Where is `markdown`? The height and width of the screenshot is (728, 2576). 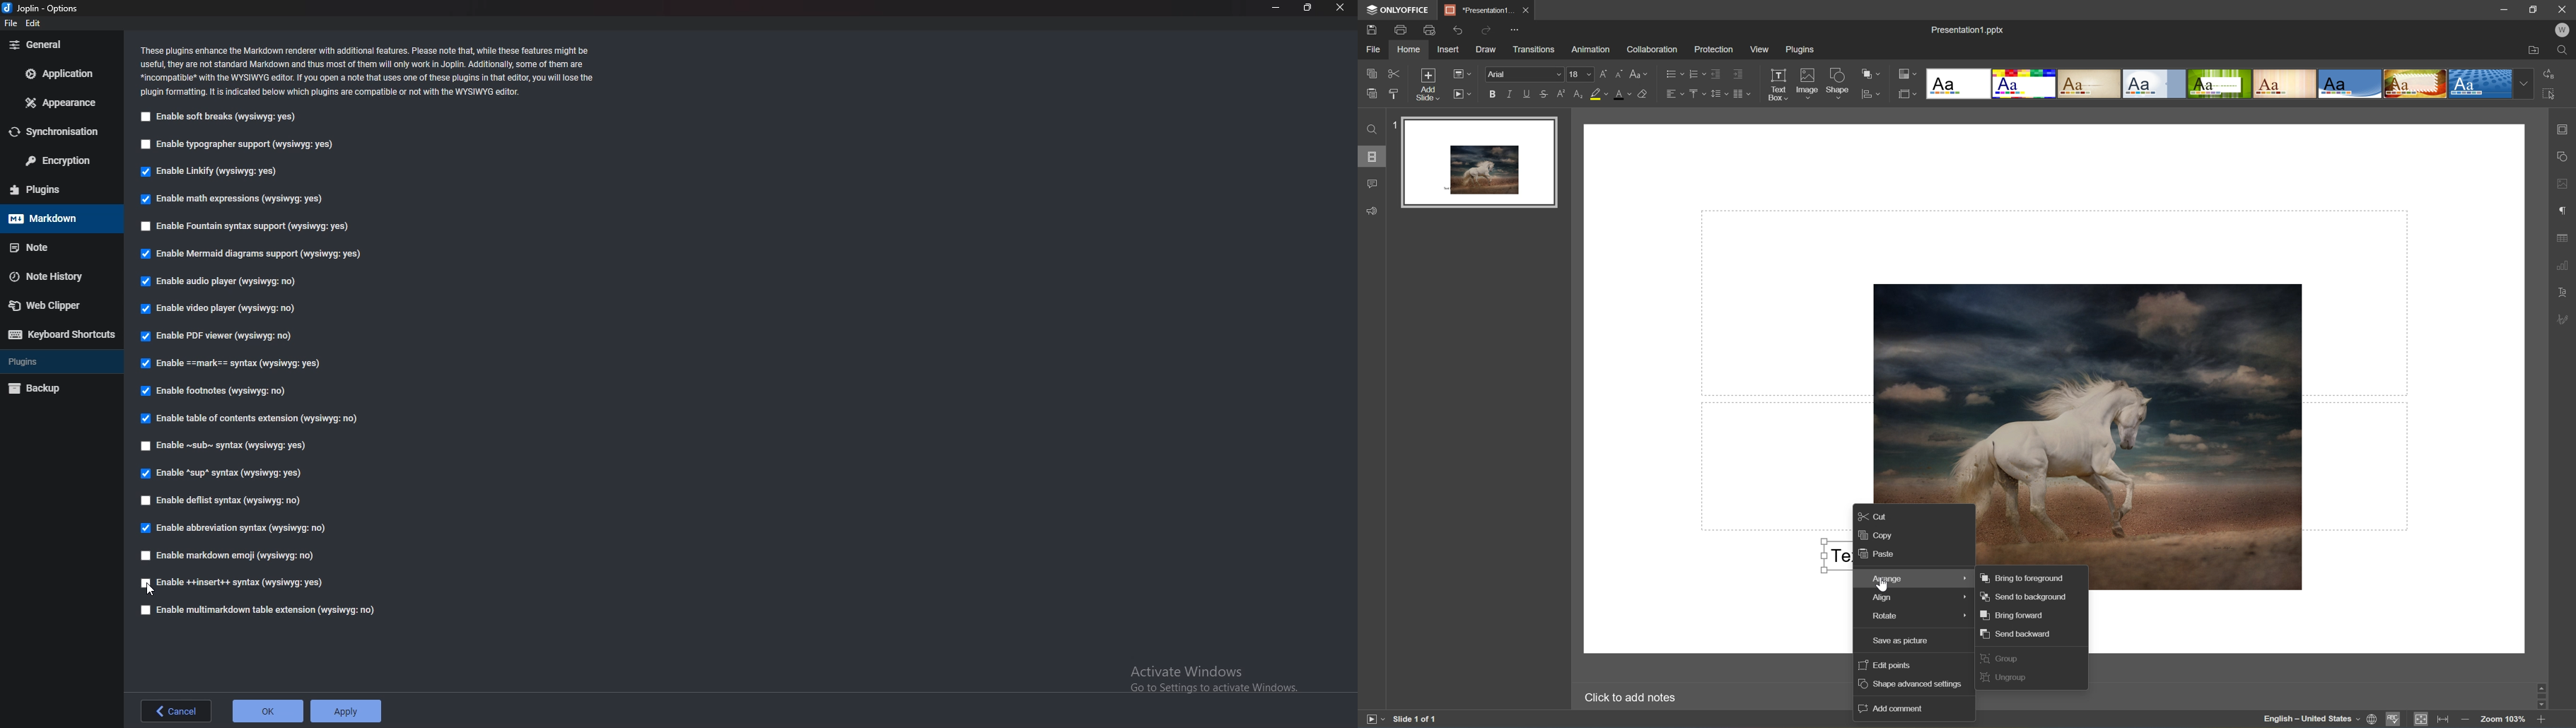
markdown is located at coordinates (62, 218).